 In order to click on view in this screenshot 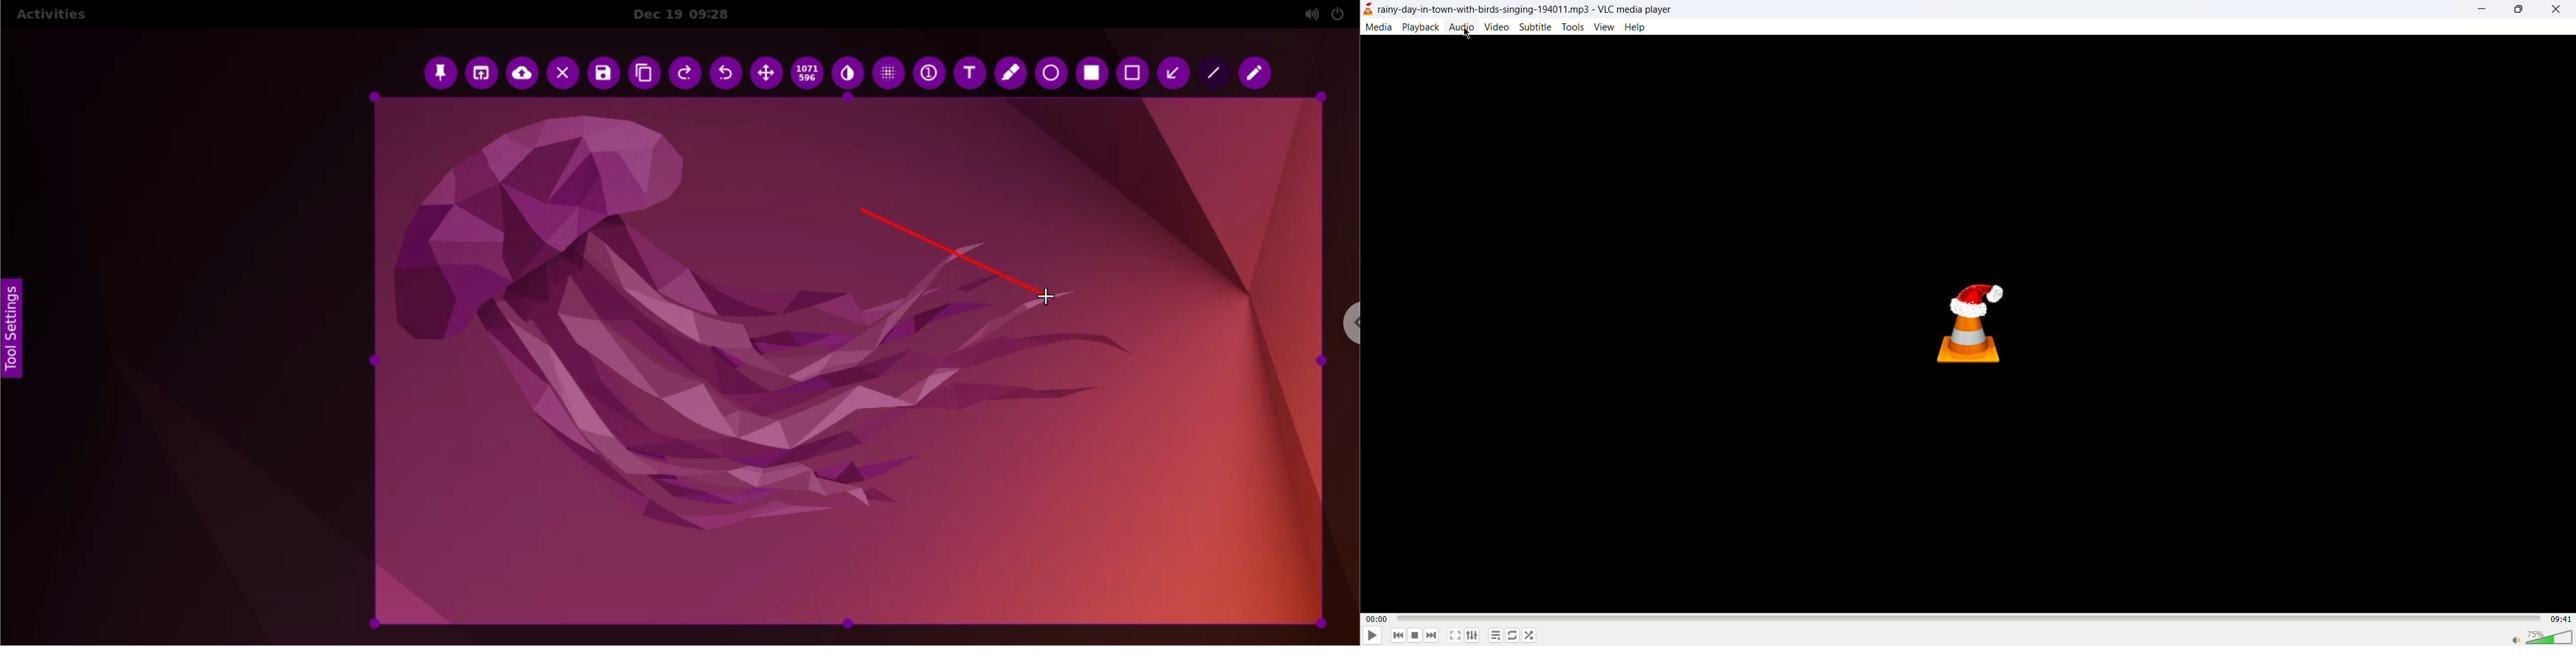, I will do `click(1604, 27)`.